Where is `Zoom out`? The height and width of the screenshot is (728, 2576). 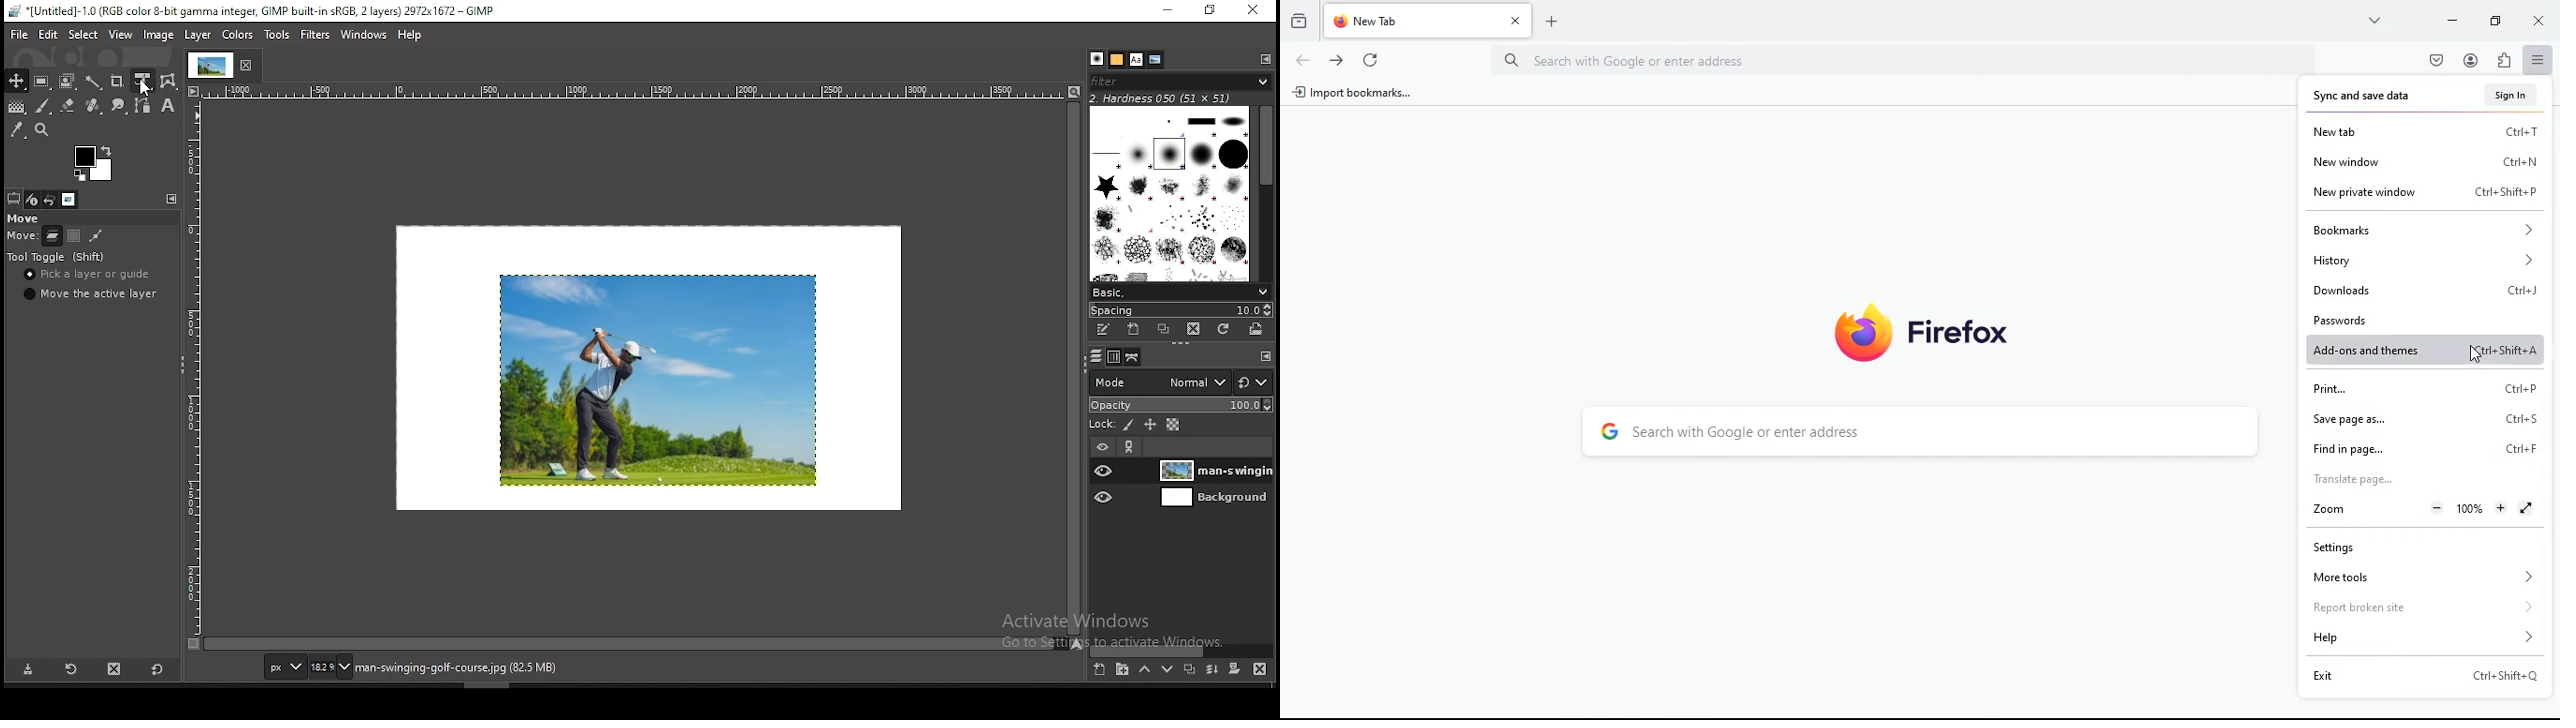 Zoom out is located at coordinates (2438, 509).